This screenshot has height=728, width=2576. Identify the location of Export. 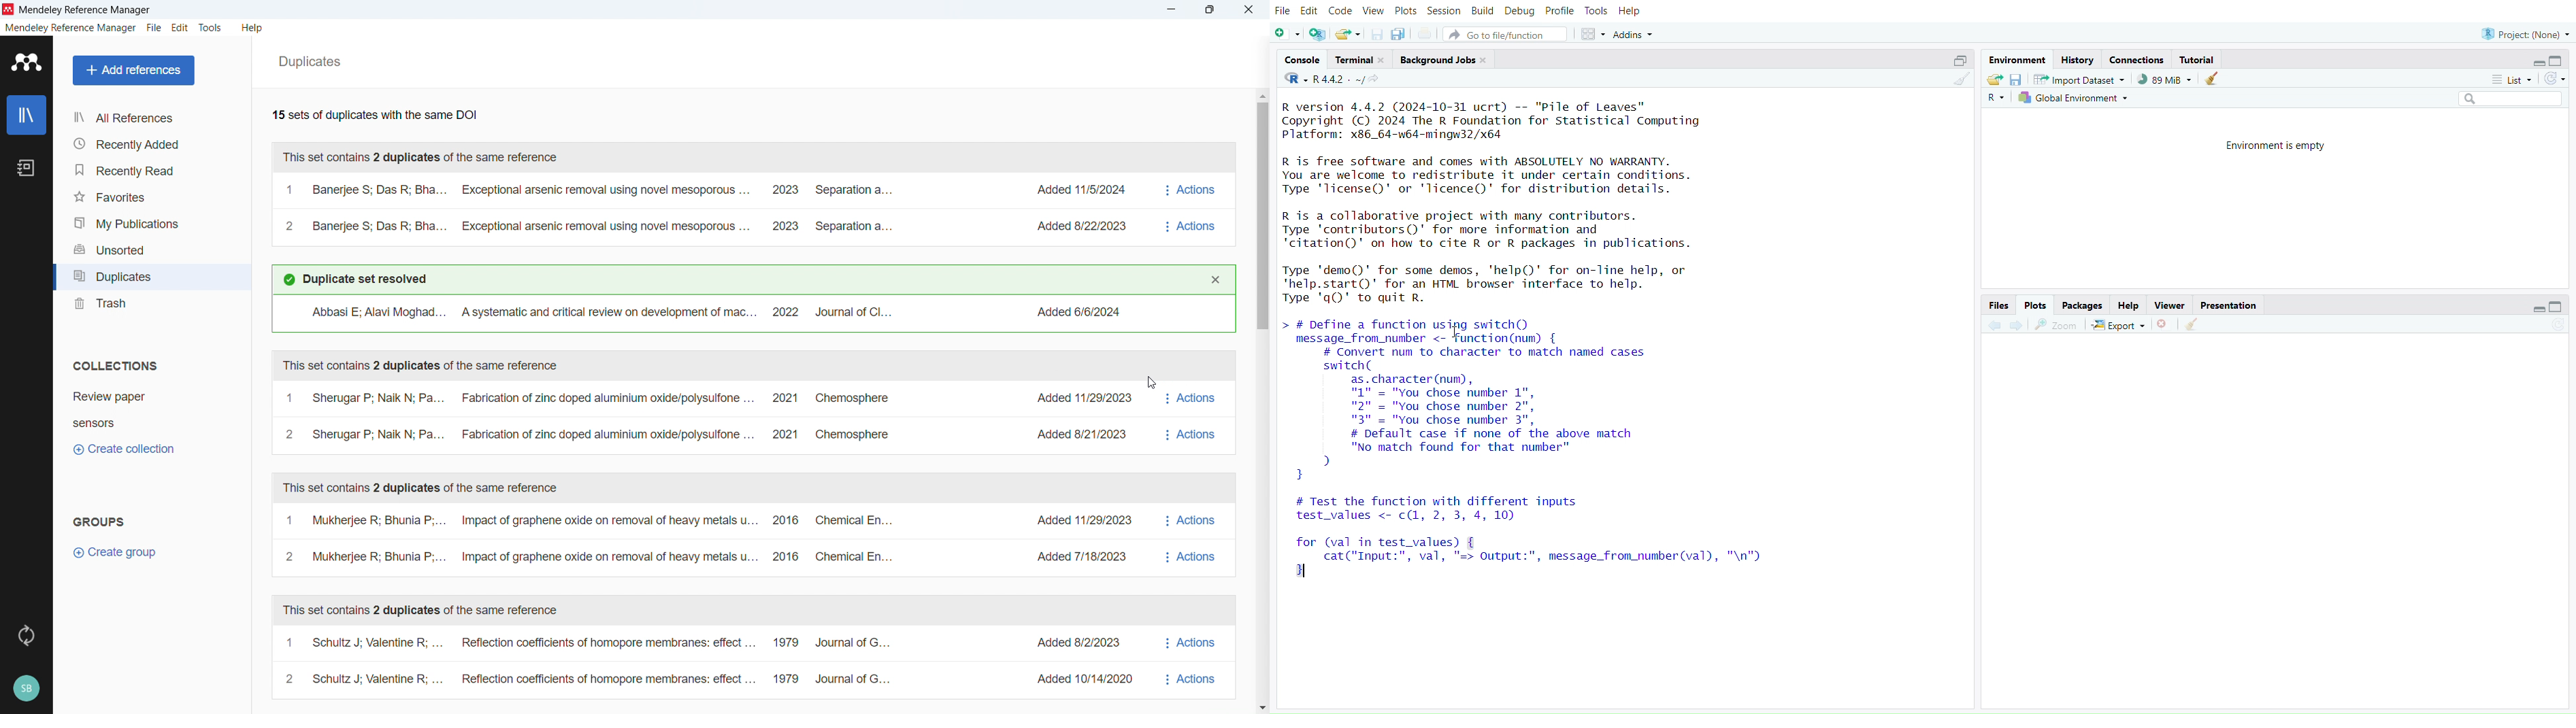
(2119, 324).